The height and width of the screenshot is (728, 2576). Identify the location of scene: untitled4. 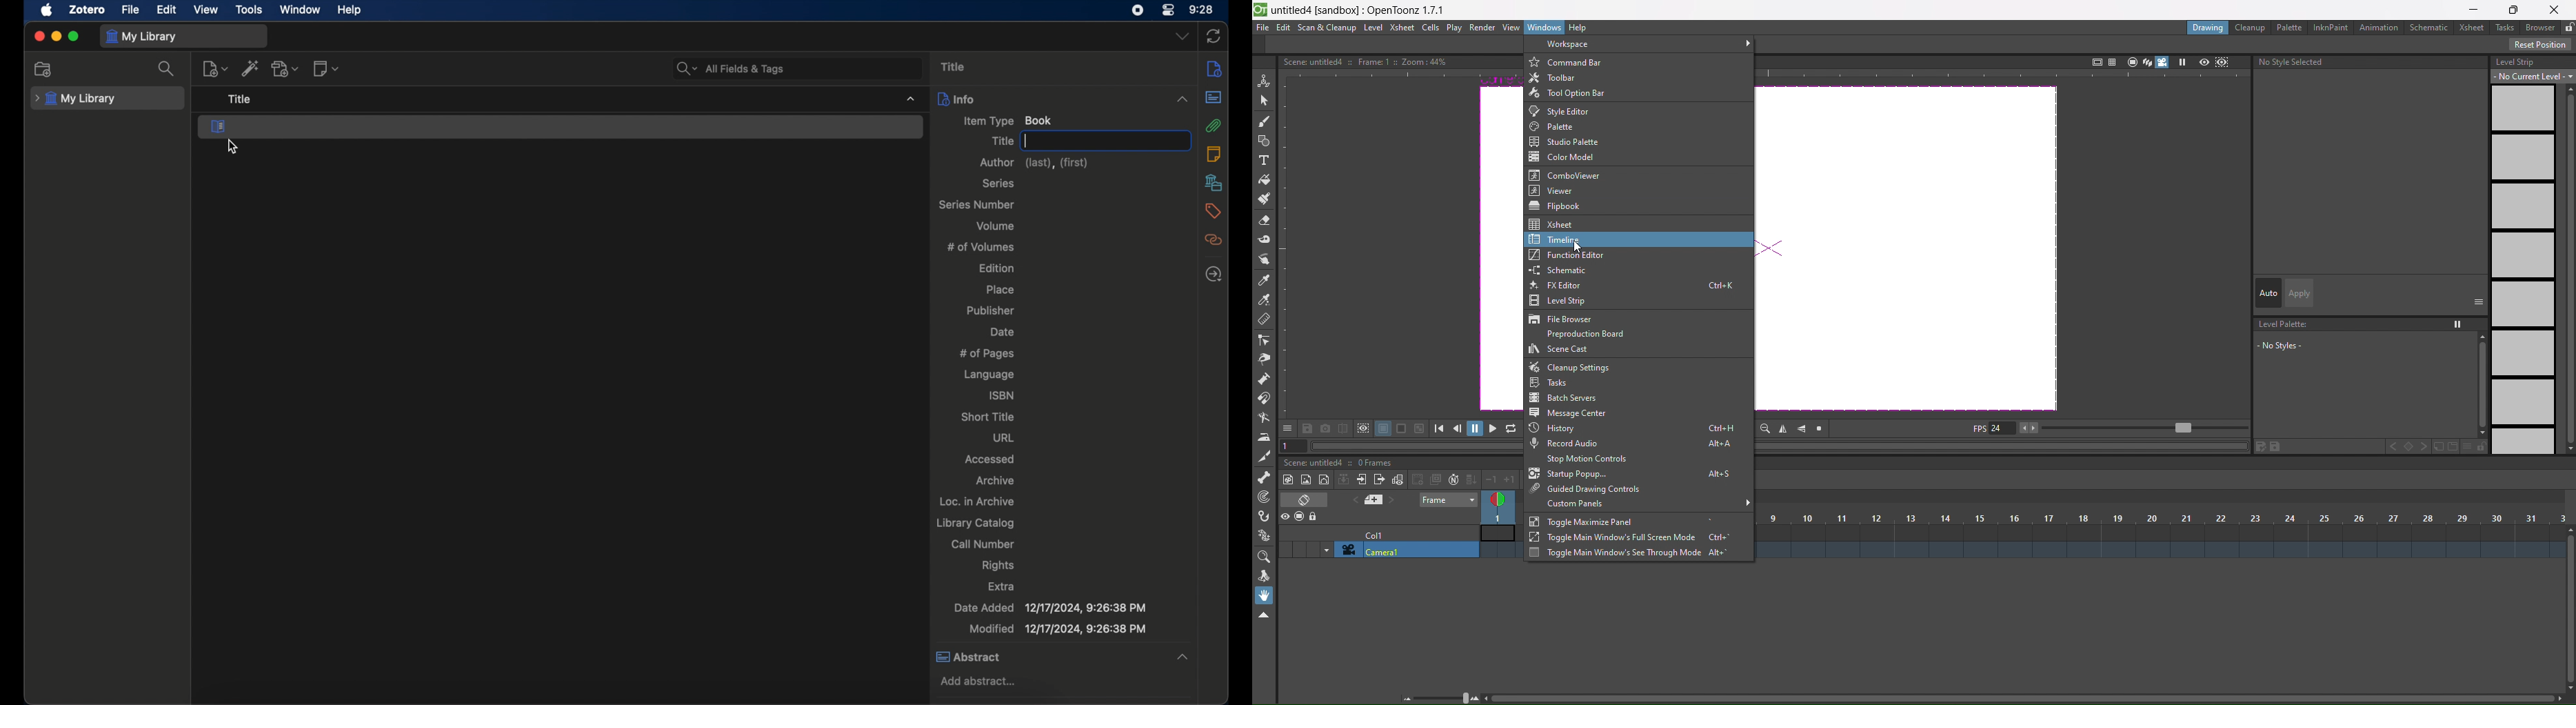
(1317, 462).